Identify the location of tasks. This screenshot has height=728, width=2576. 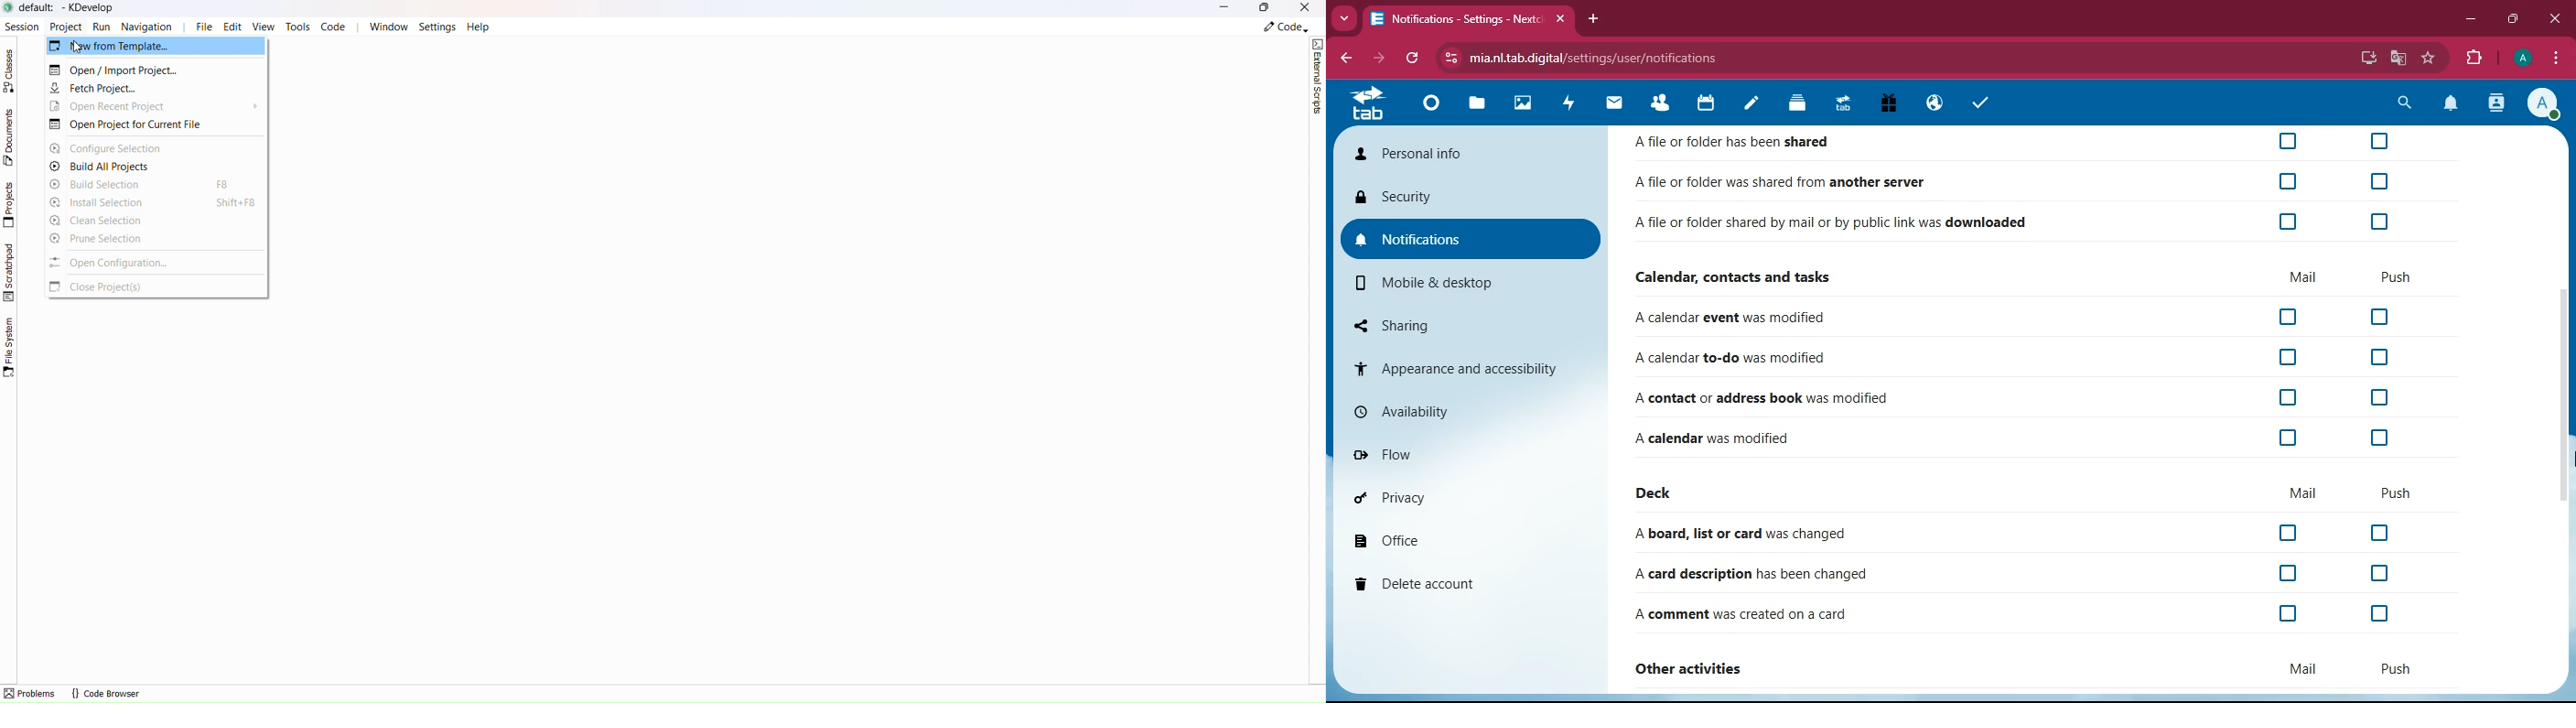
(1983, 103).